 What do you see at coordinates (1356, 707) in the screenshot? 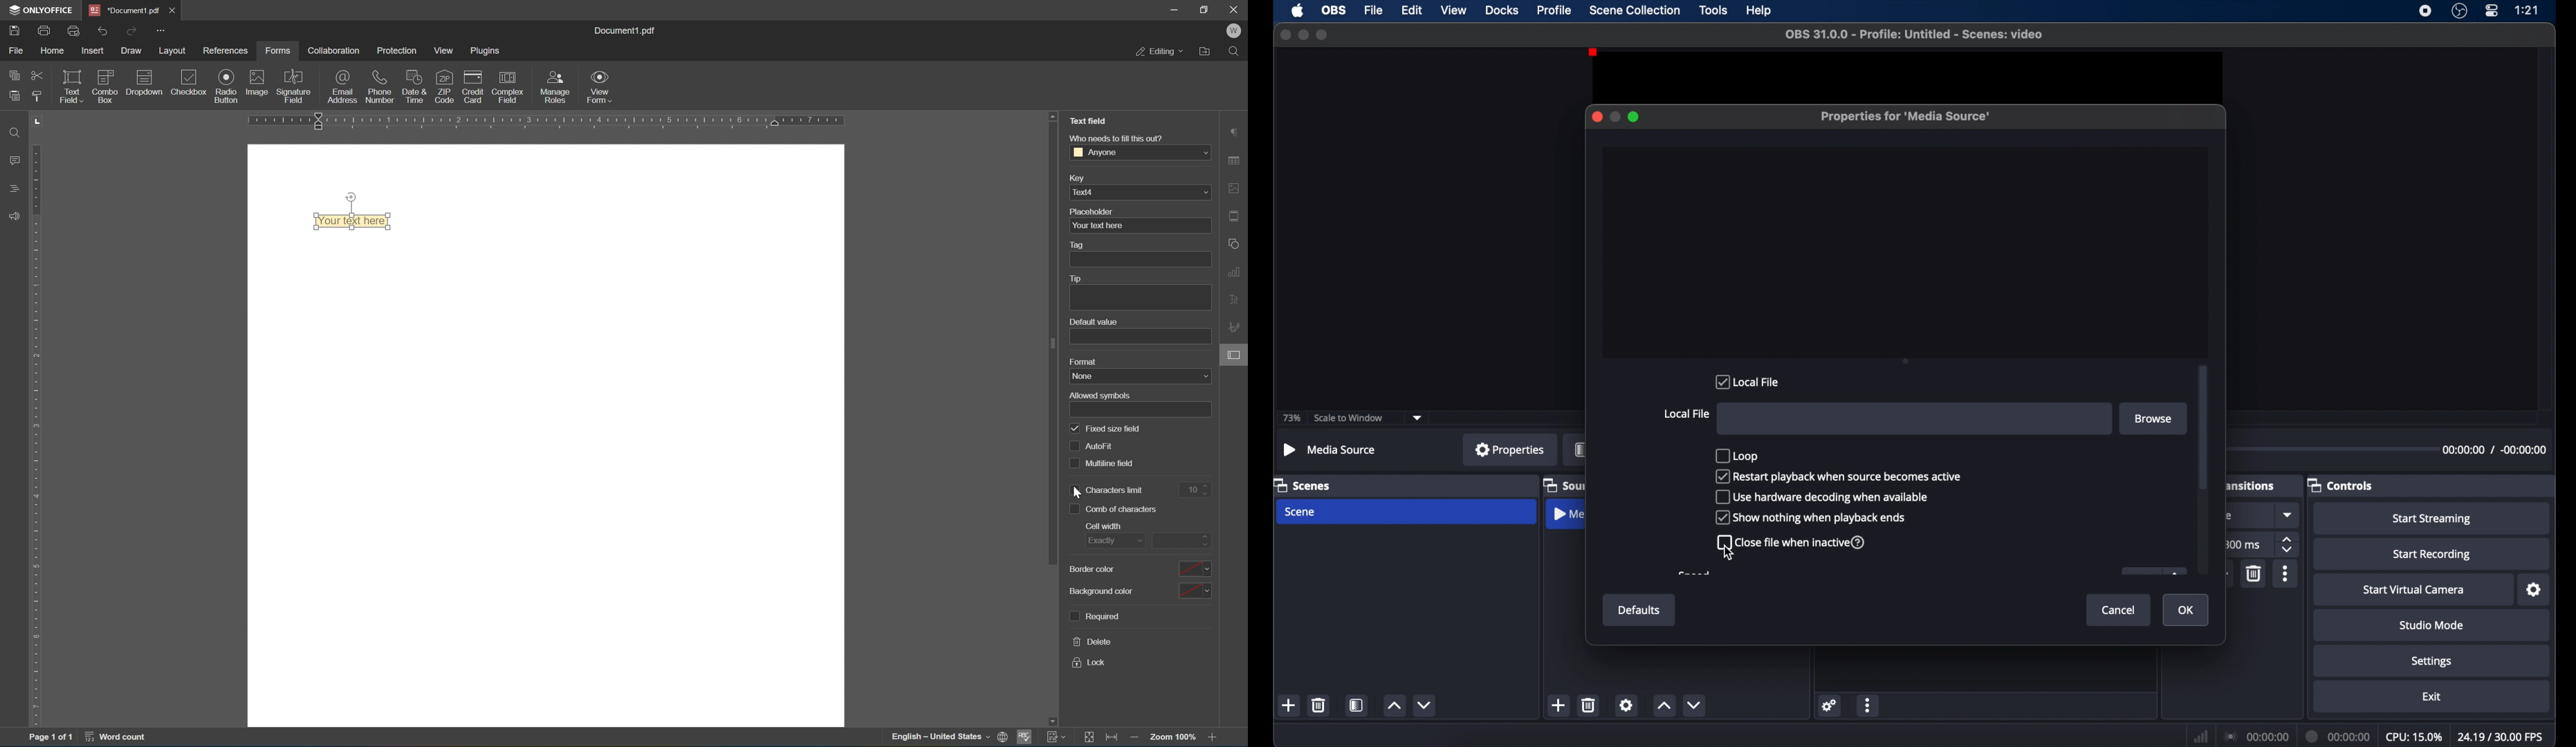
I see `scene filters` at bounding box center [1356, 707].